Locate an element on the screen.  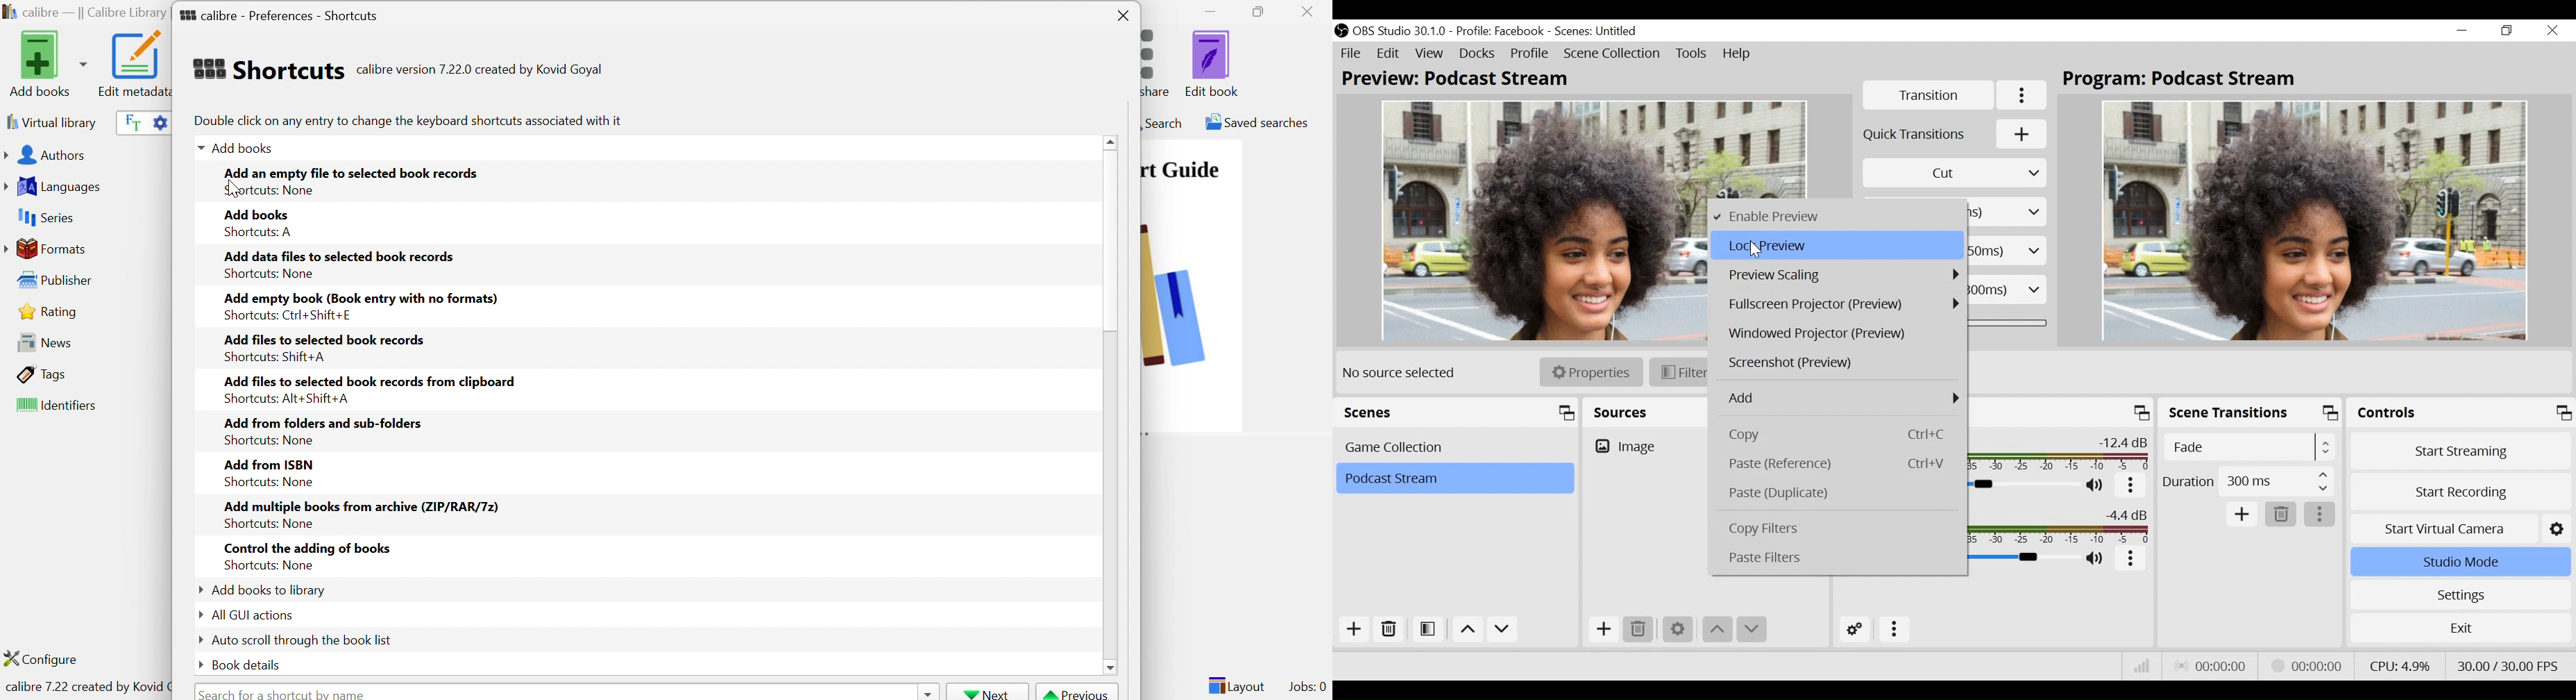
Docks is located at coordinates (1477, 54).